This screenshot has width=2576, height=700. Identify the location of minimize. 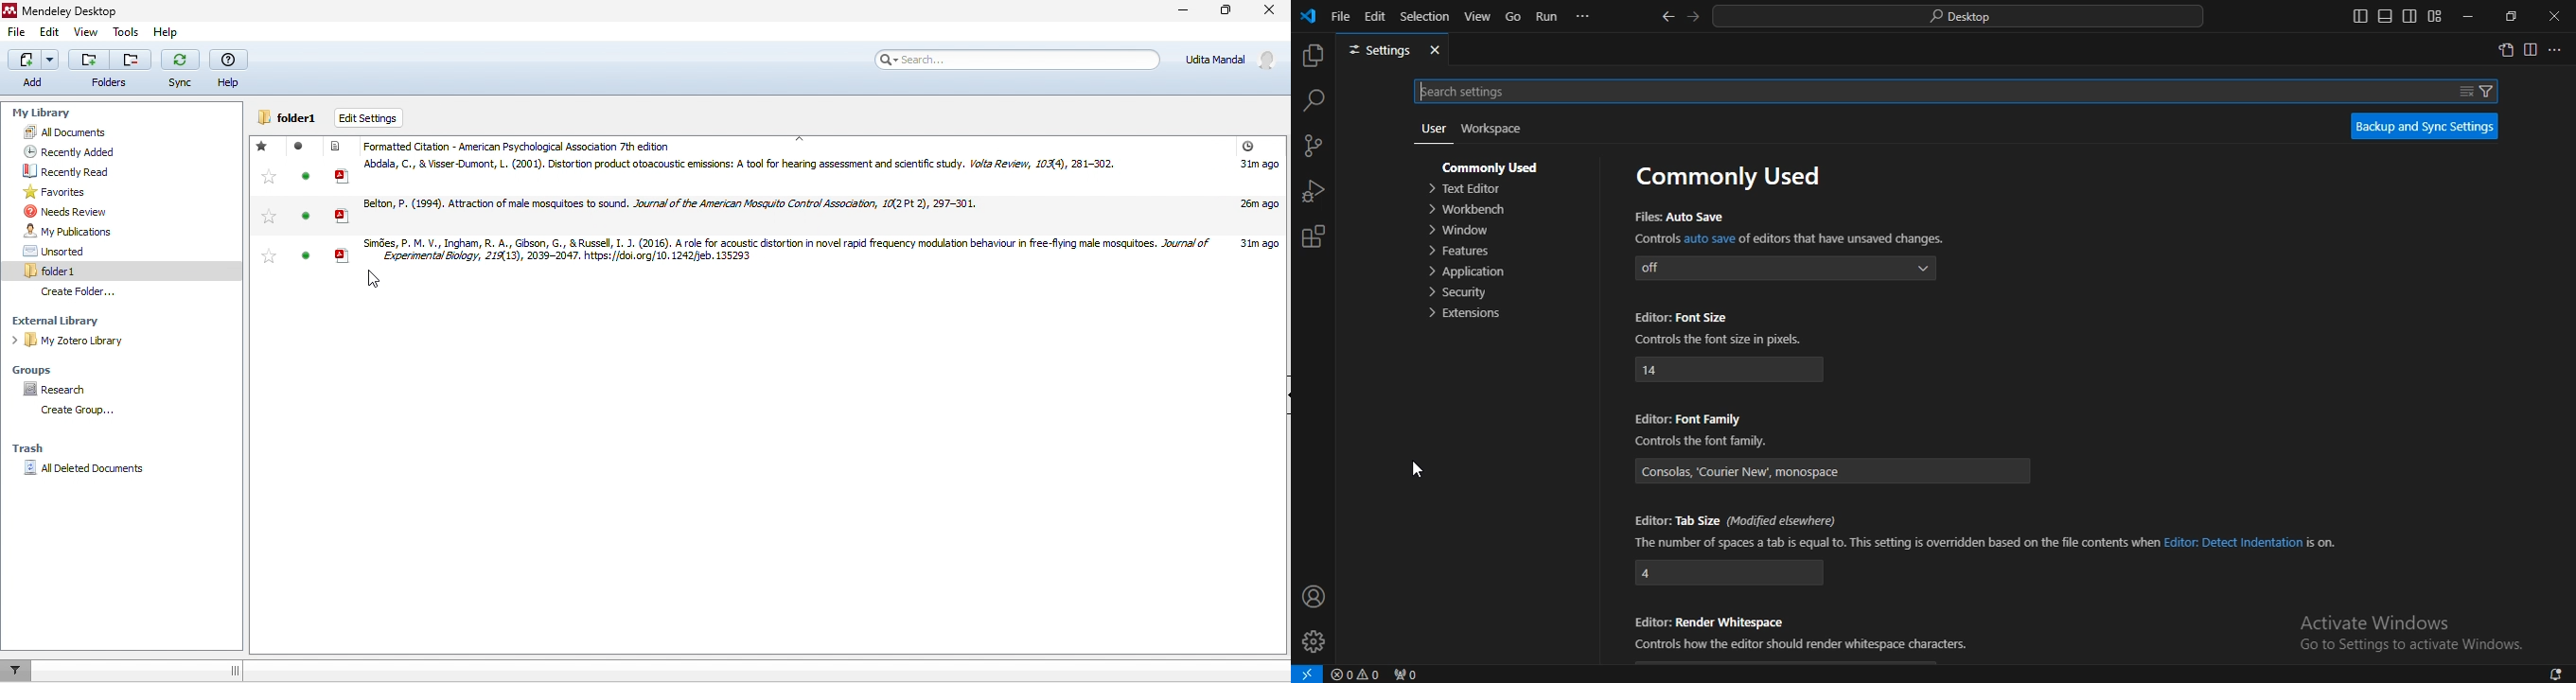
(1173, 16).